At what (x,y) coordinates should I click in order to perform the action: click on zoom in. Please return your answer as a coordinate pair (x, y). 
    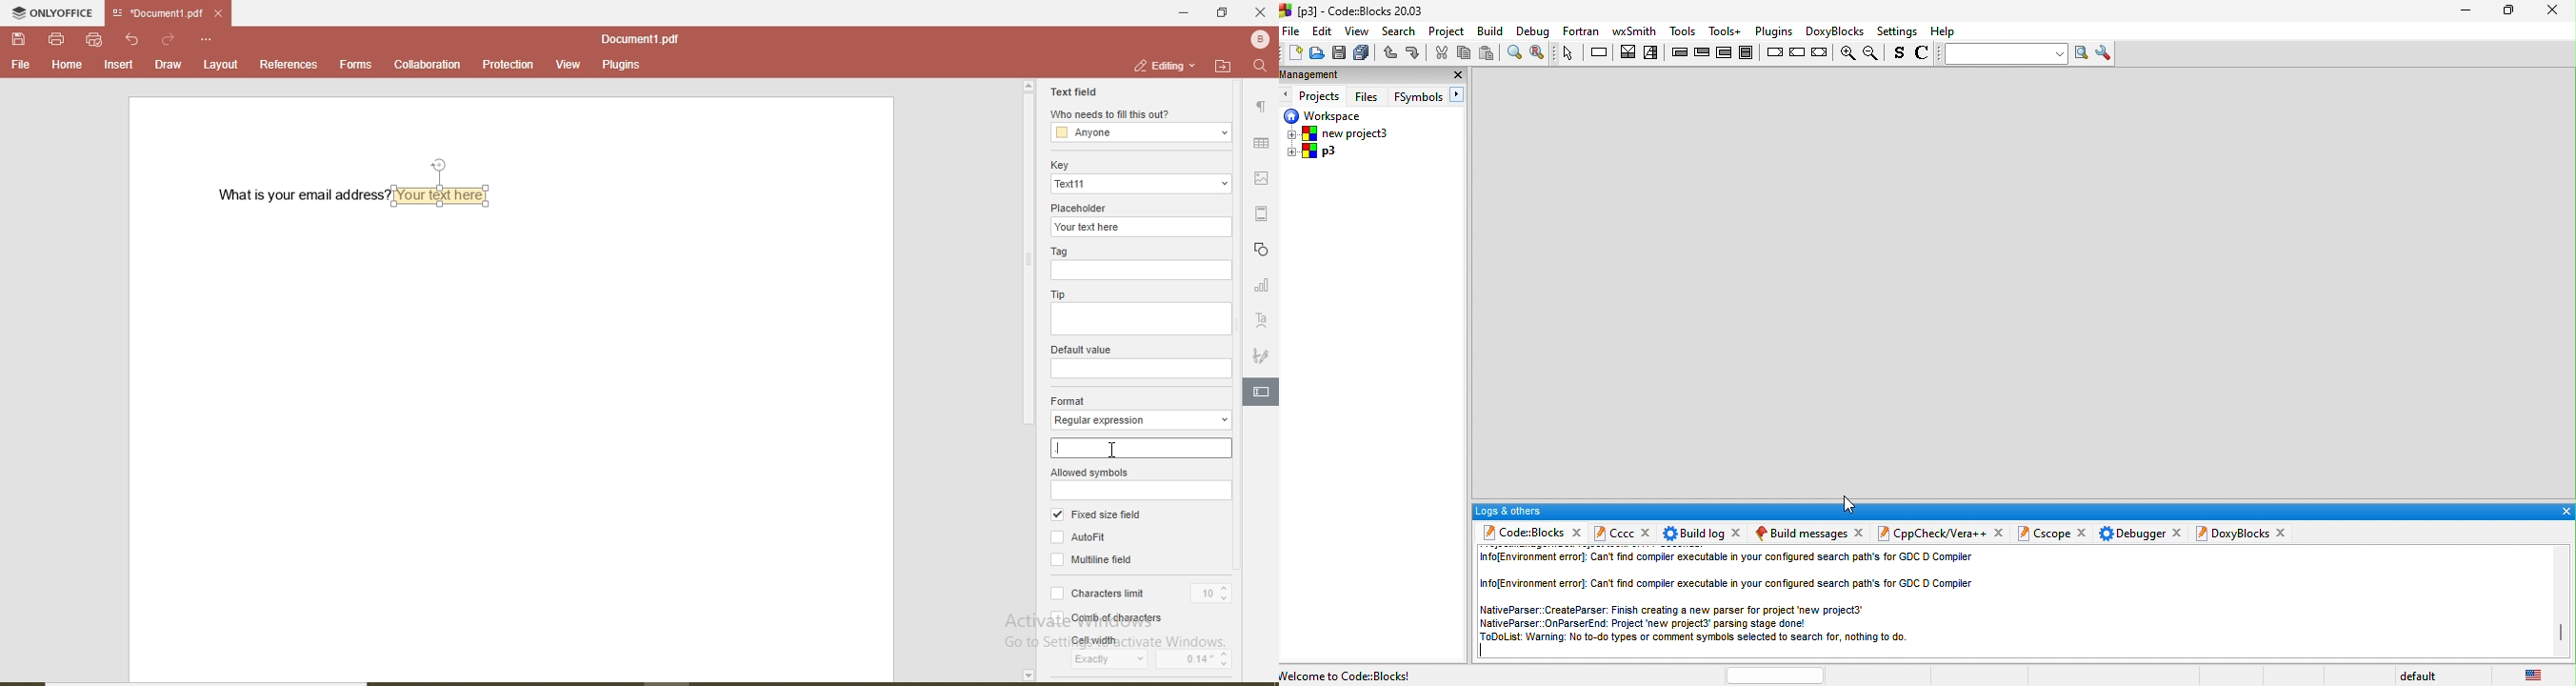
    Looking at the image, I should click on (1846, 54).